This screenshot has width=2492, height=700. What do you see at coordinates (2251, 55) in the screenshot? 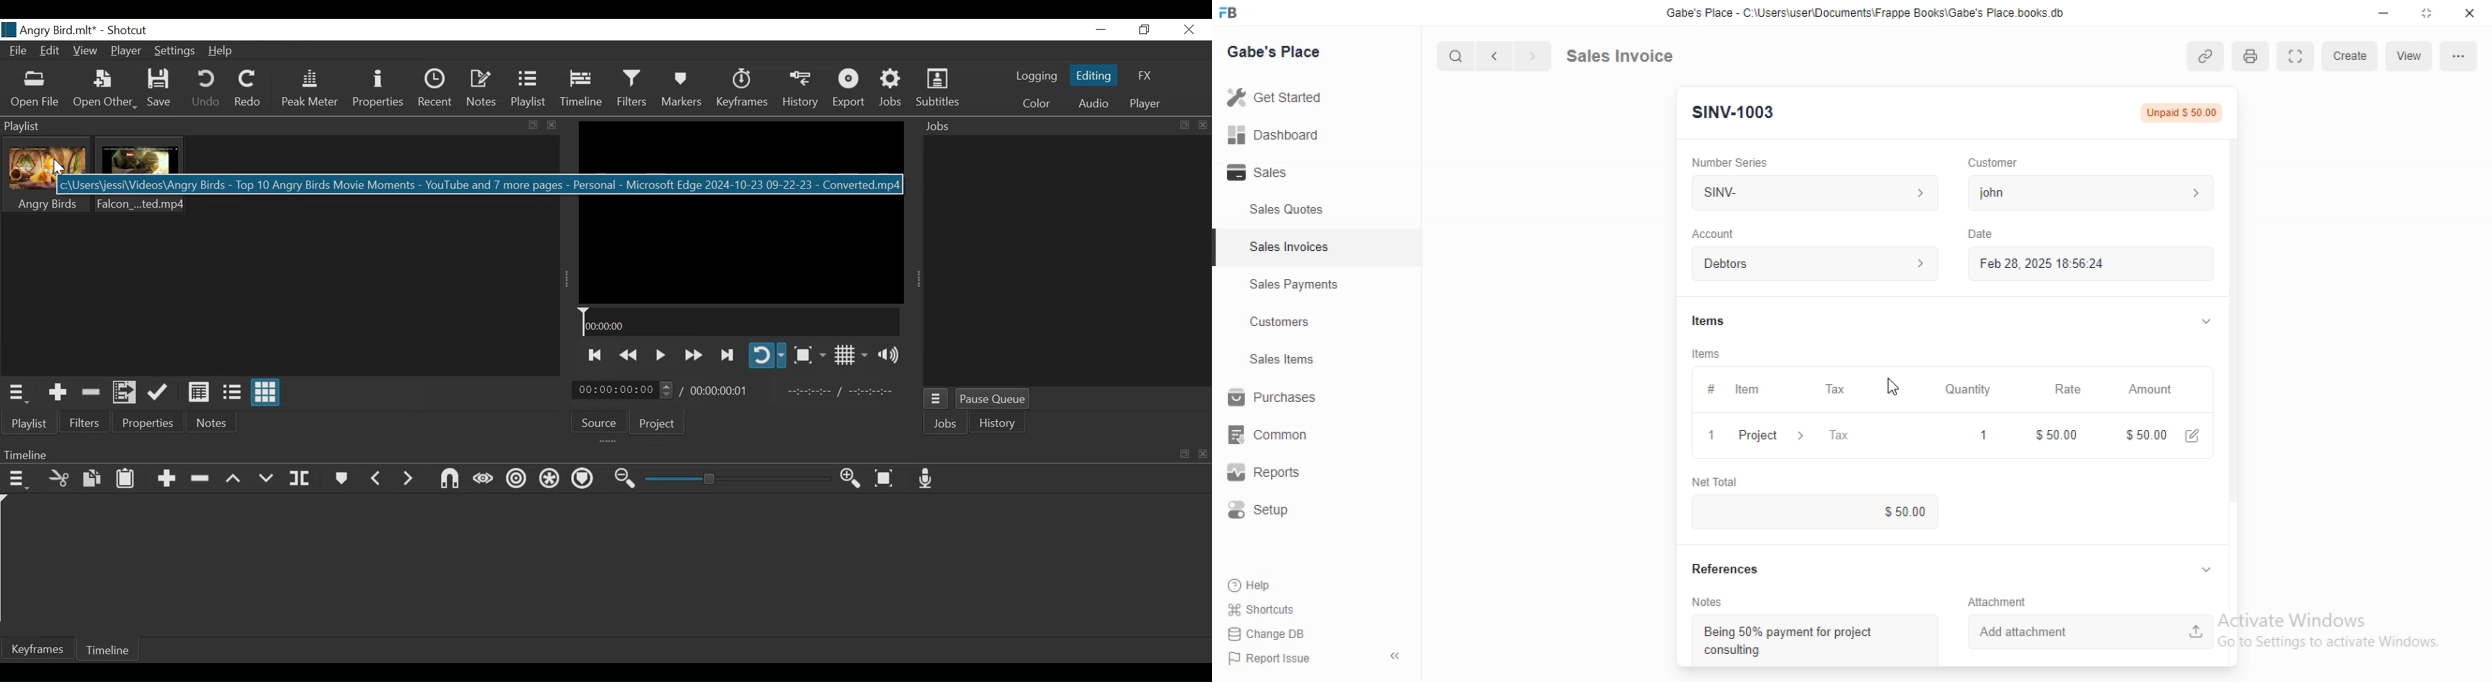
I see `print` at bounding box center [2251, 55].